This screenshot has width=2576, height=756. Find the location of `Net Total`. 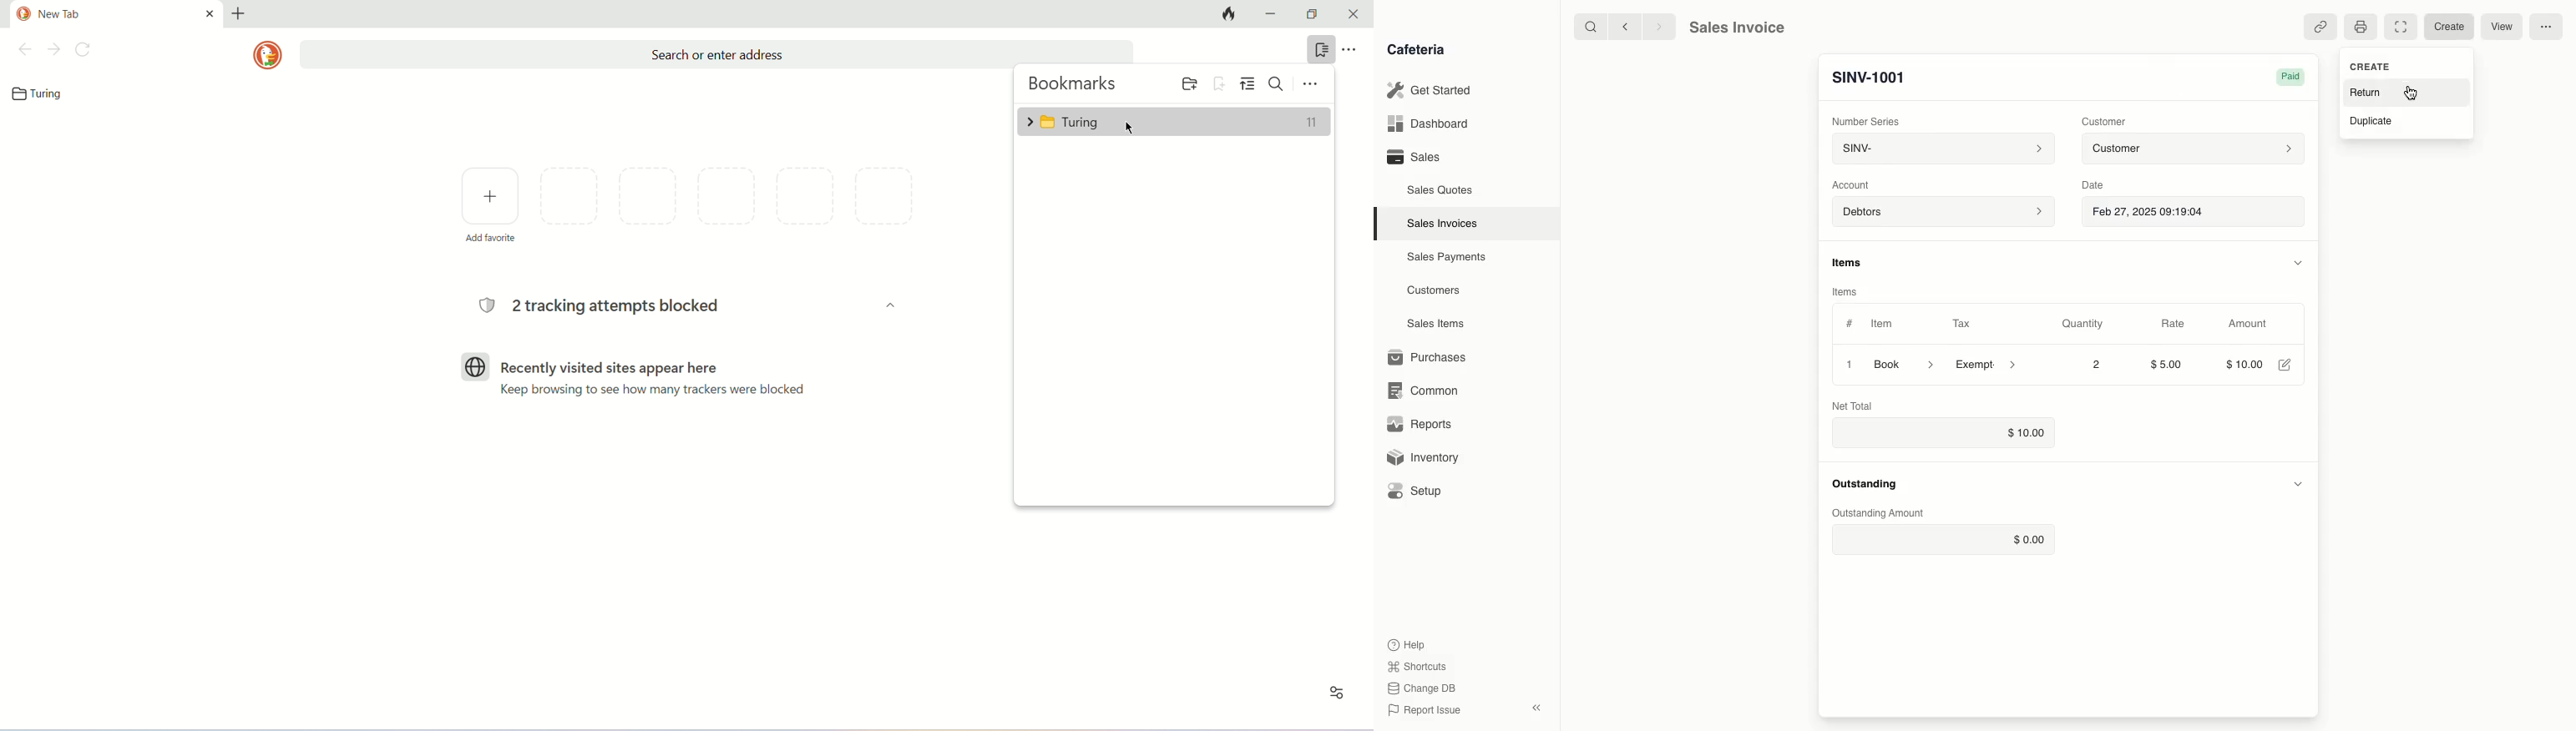

Net Total is located at coordinates (1858, 406).